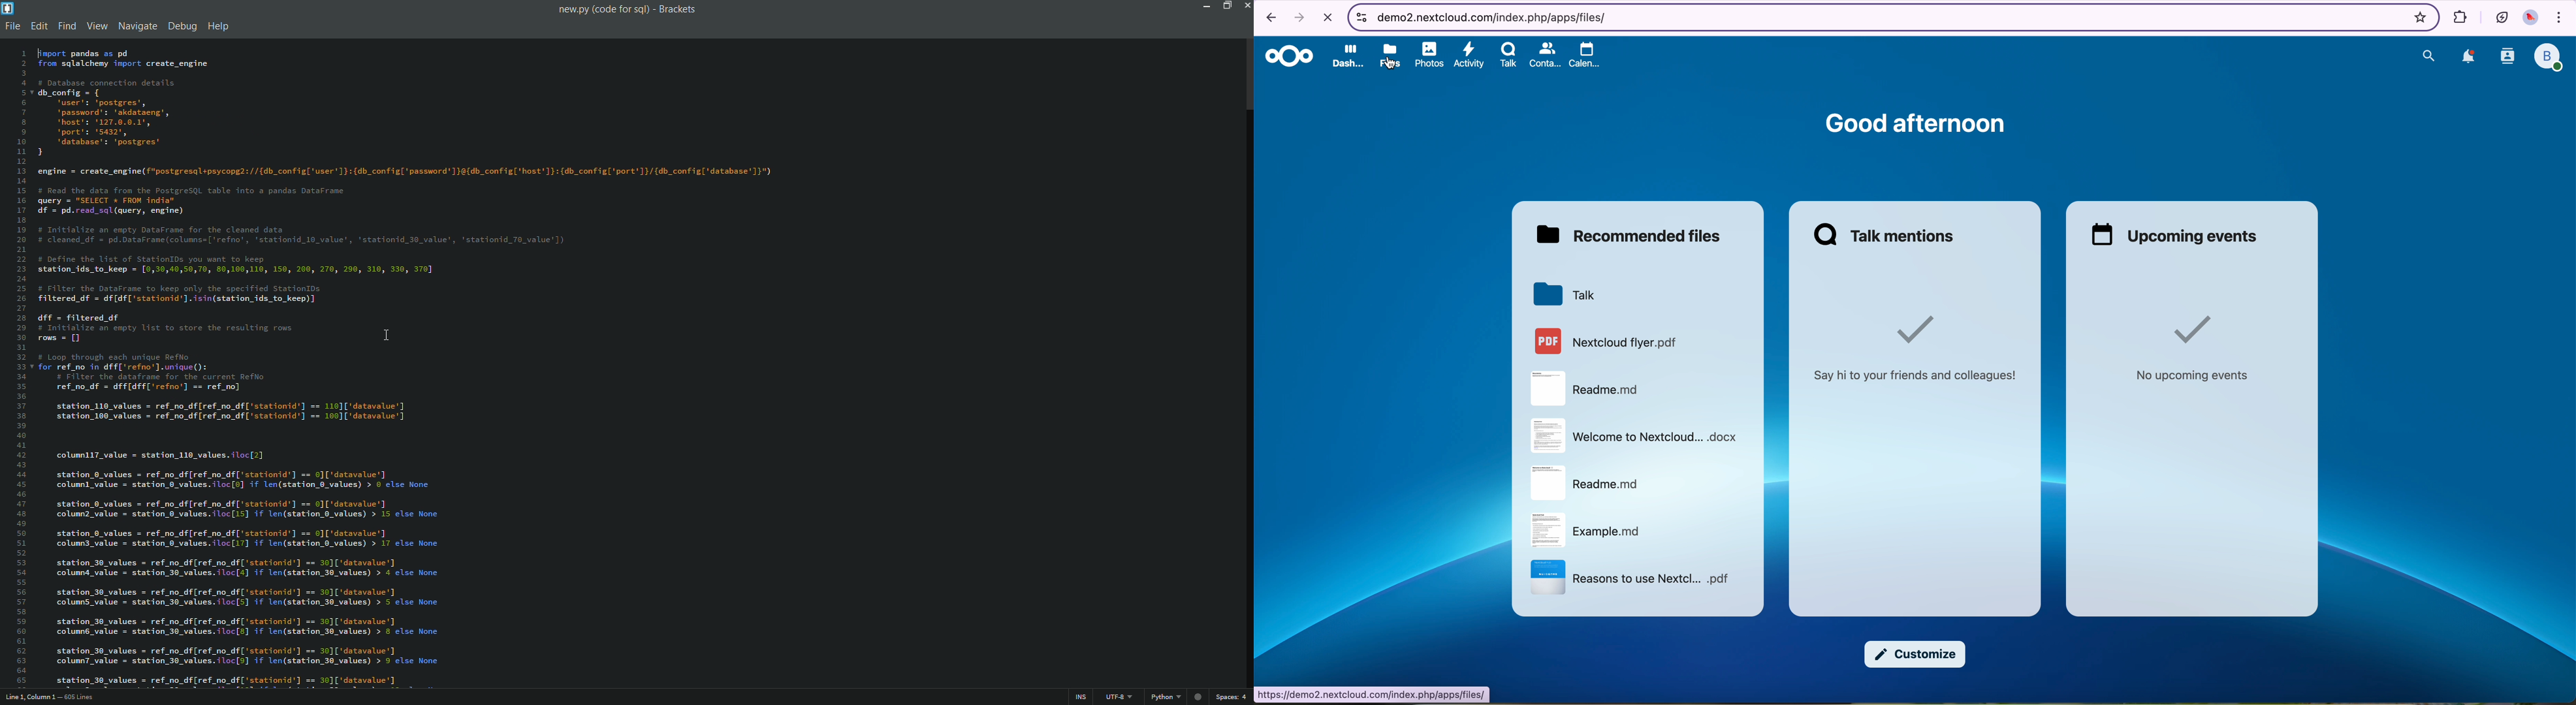 The image size is (2576, 728). I want to click on file, so click(1590, 529).